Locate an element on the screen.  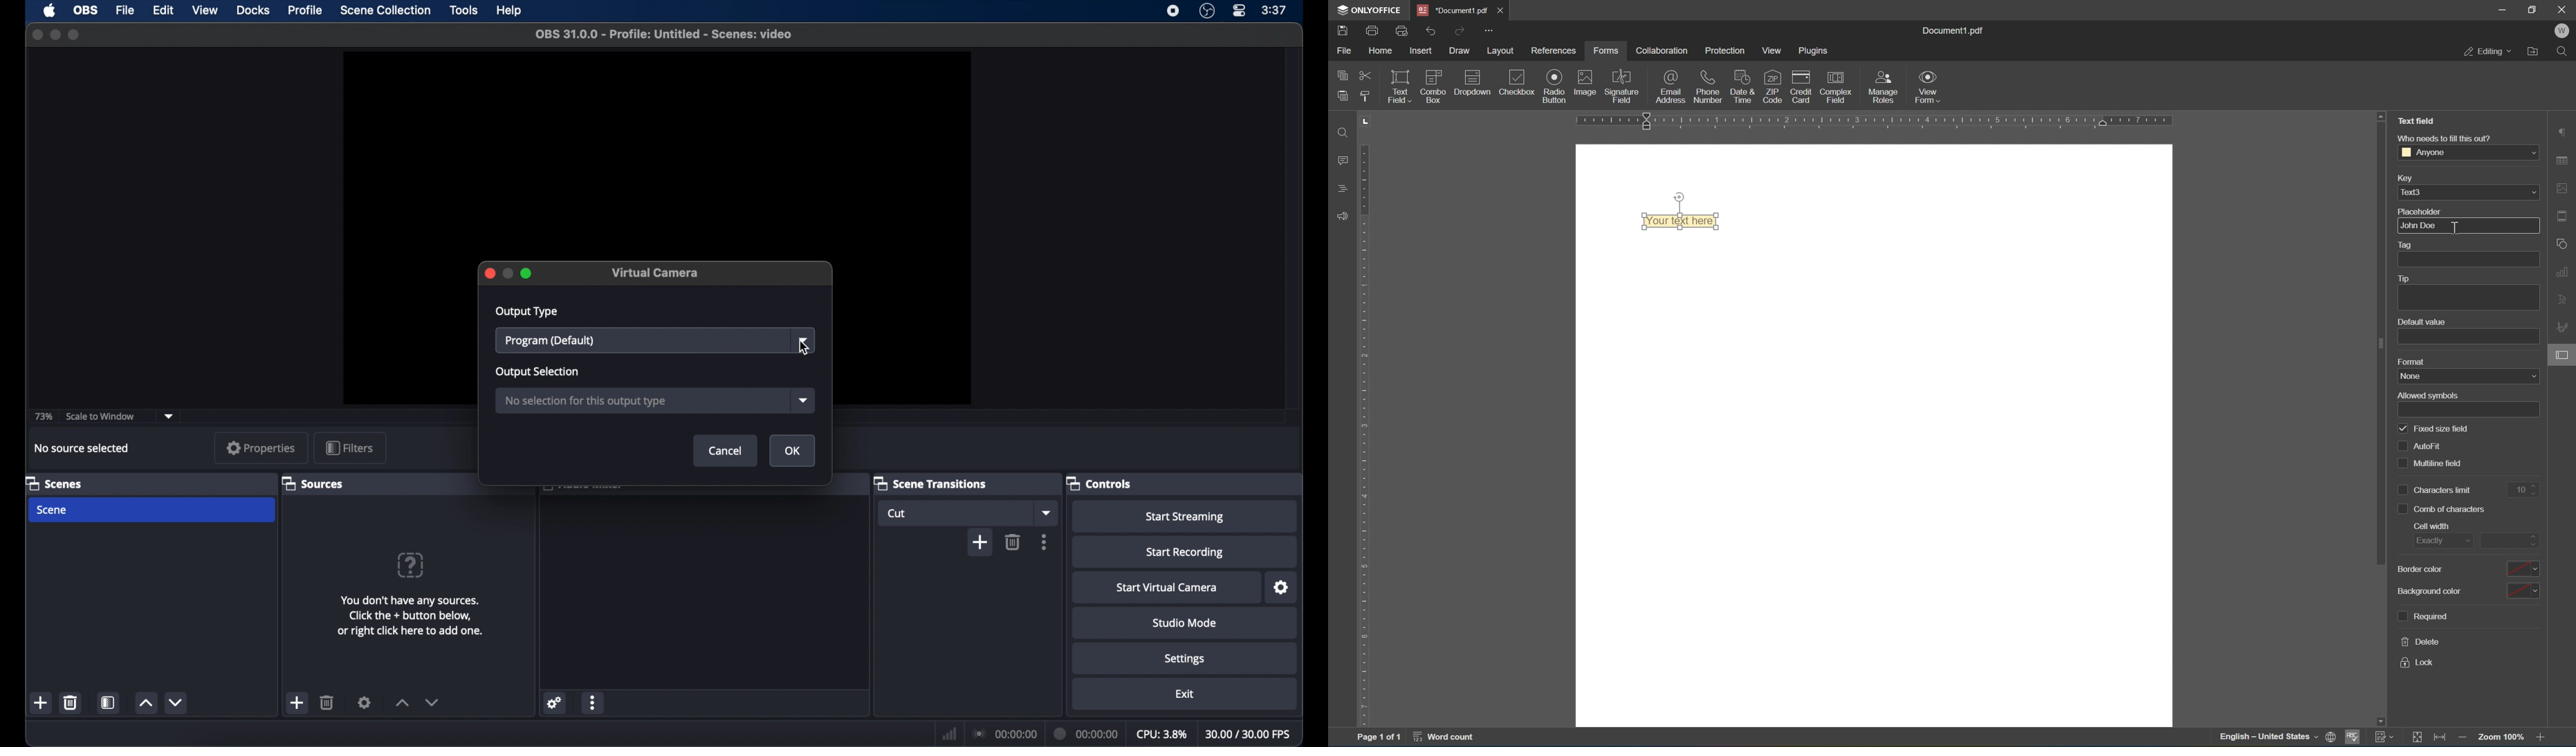
more options is located at coordinates (1045, 542).